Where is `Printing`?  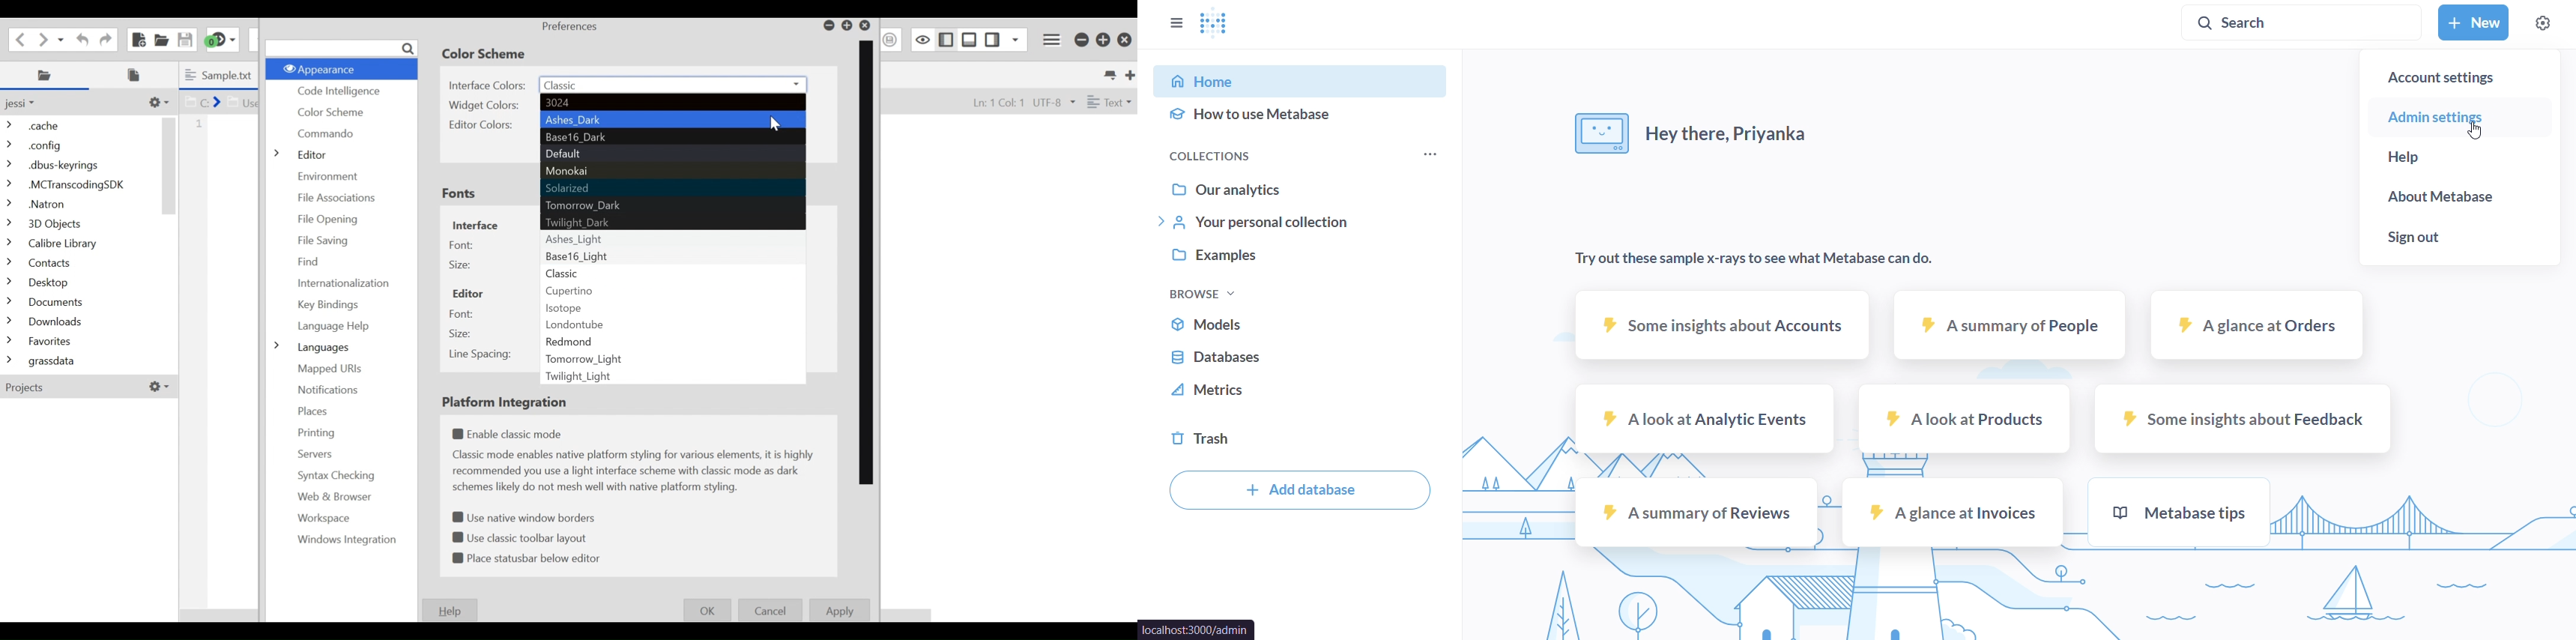 Printing is located at coordinates (312, 433).